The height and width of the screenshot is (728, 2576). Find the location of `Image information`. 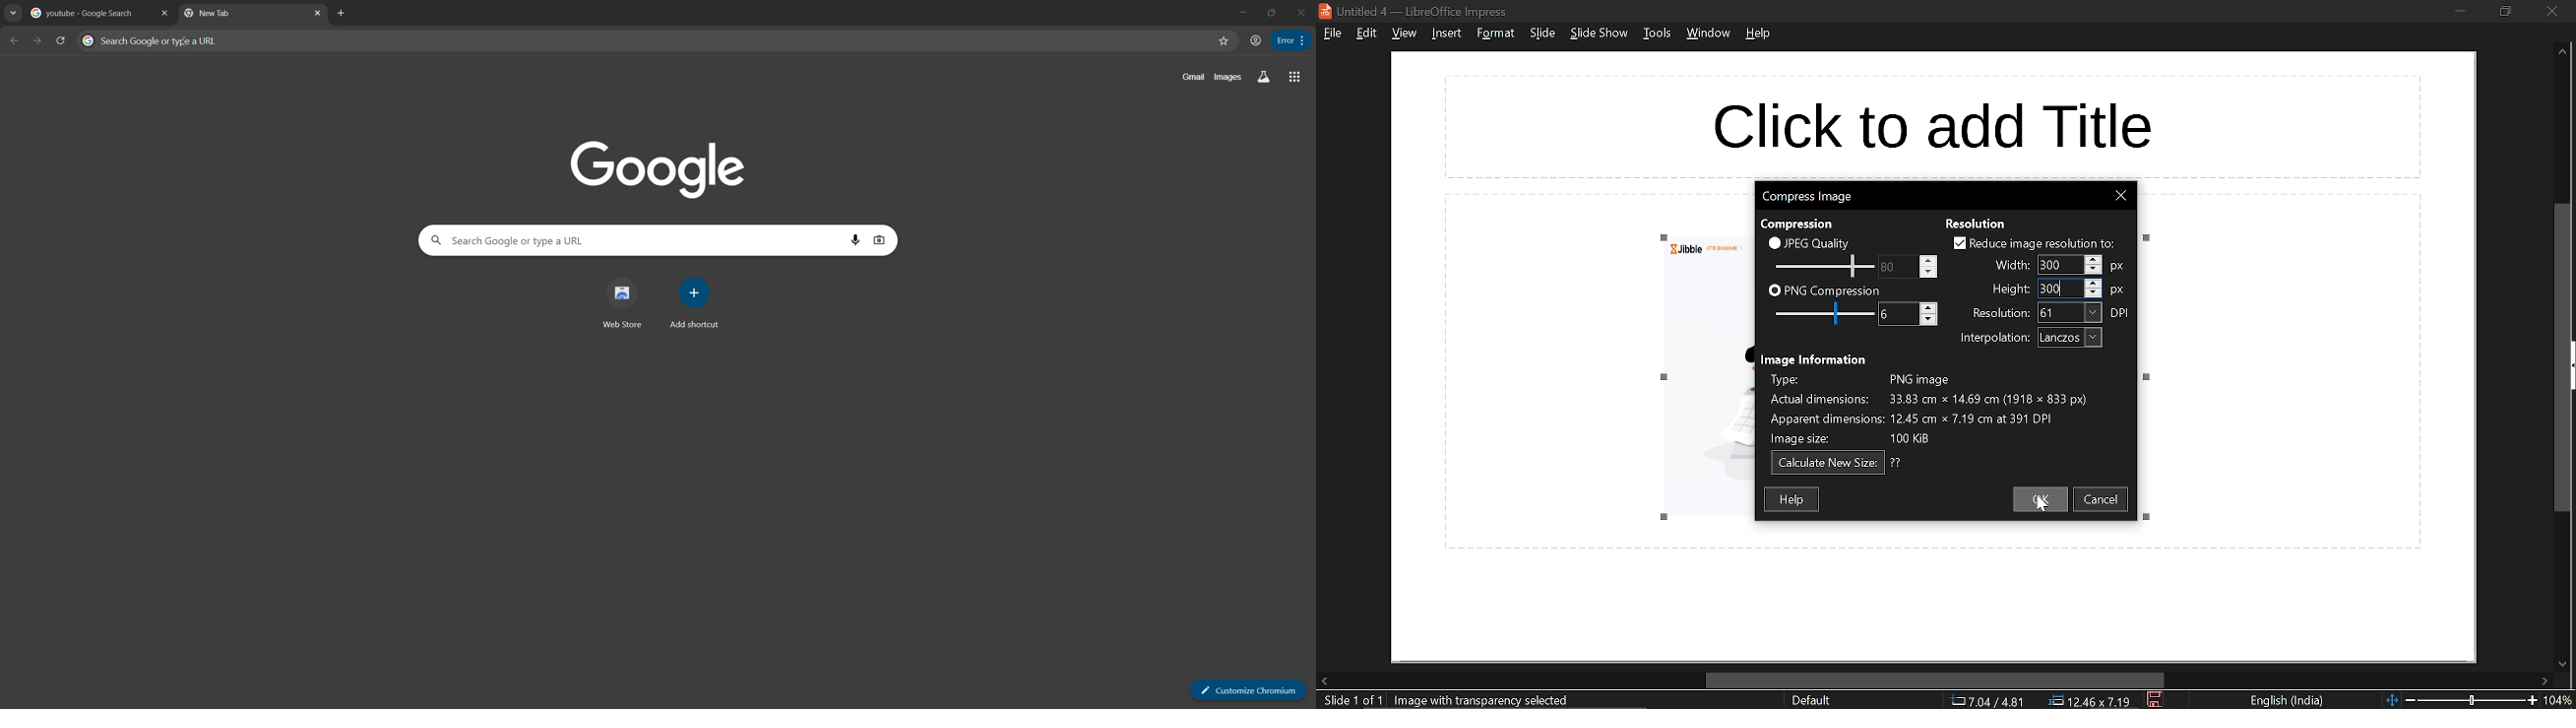

Image information is located at coordinates (1947, 408).